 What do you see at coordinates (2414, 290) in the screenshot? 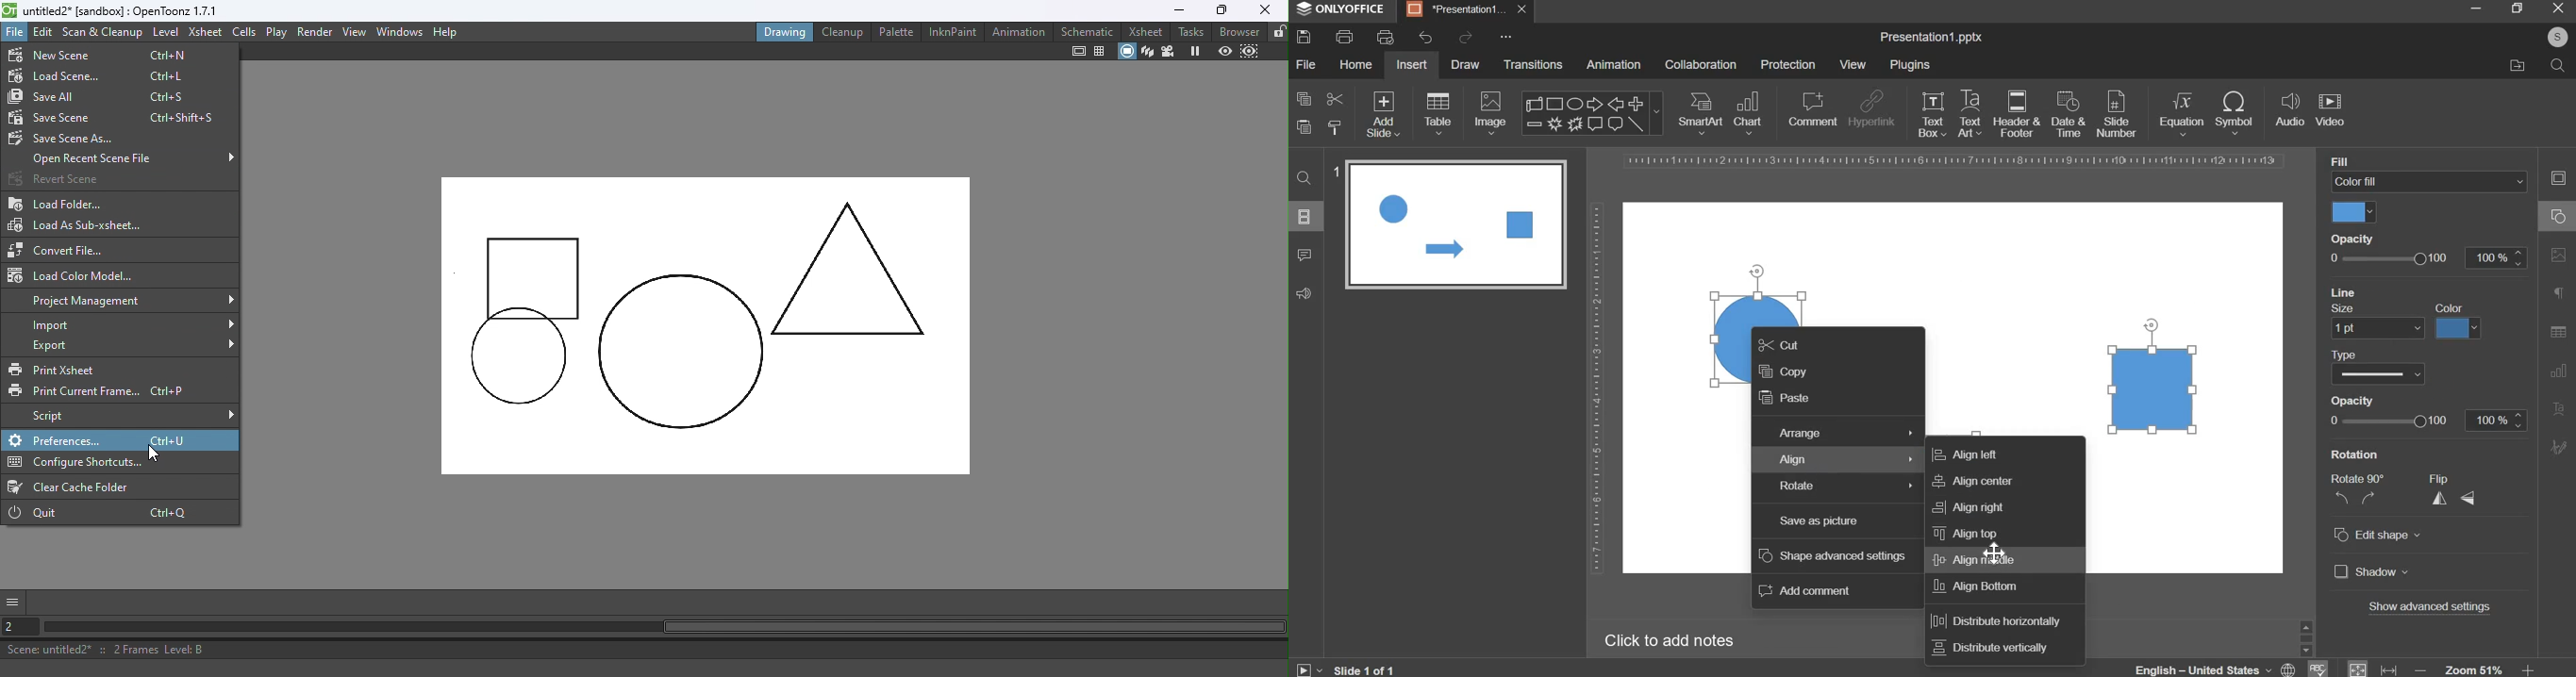
I see `show background graphics` at bounding box center [2414, 290].